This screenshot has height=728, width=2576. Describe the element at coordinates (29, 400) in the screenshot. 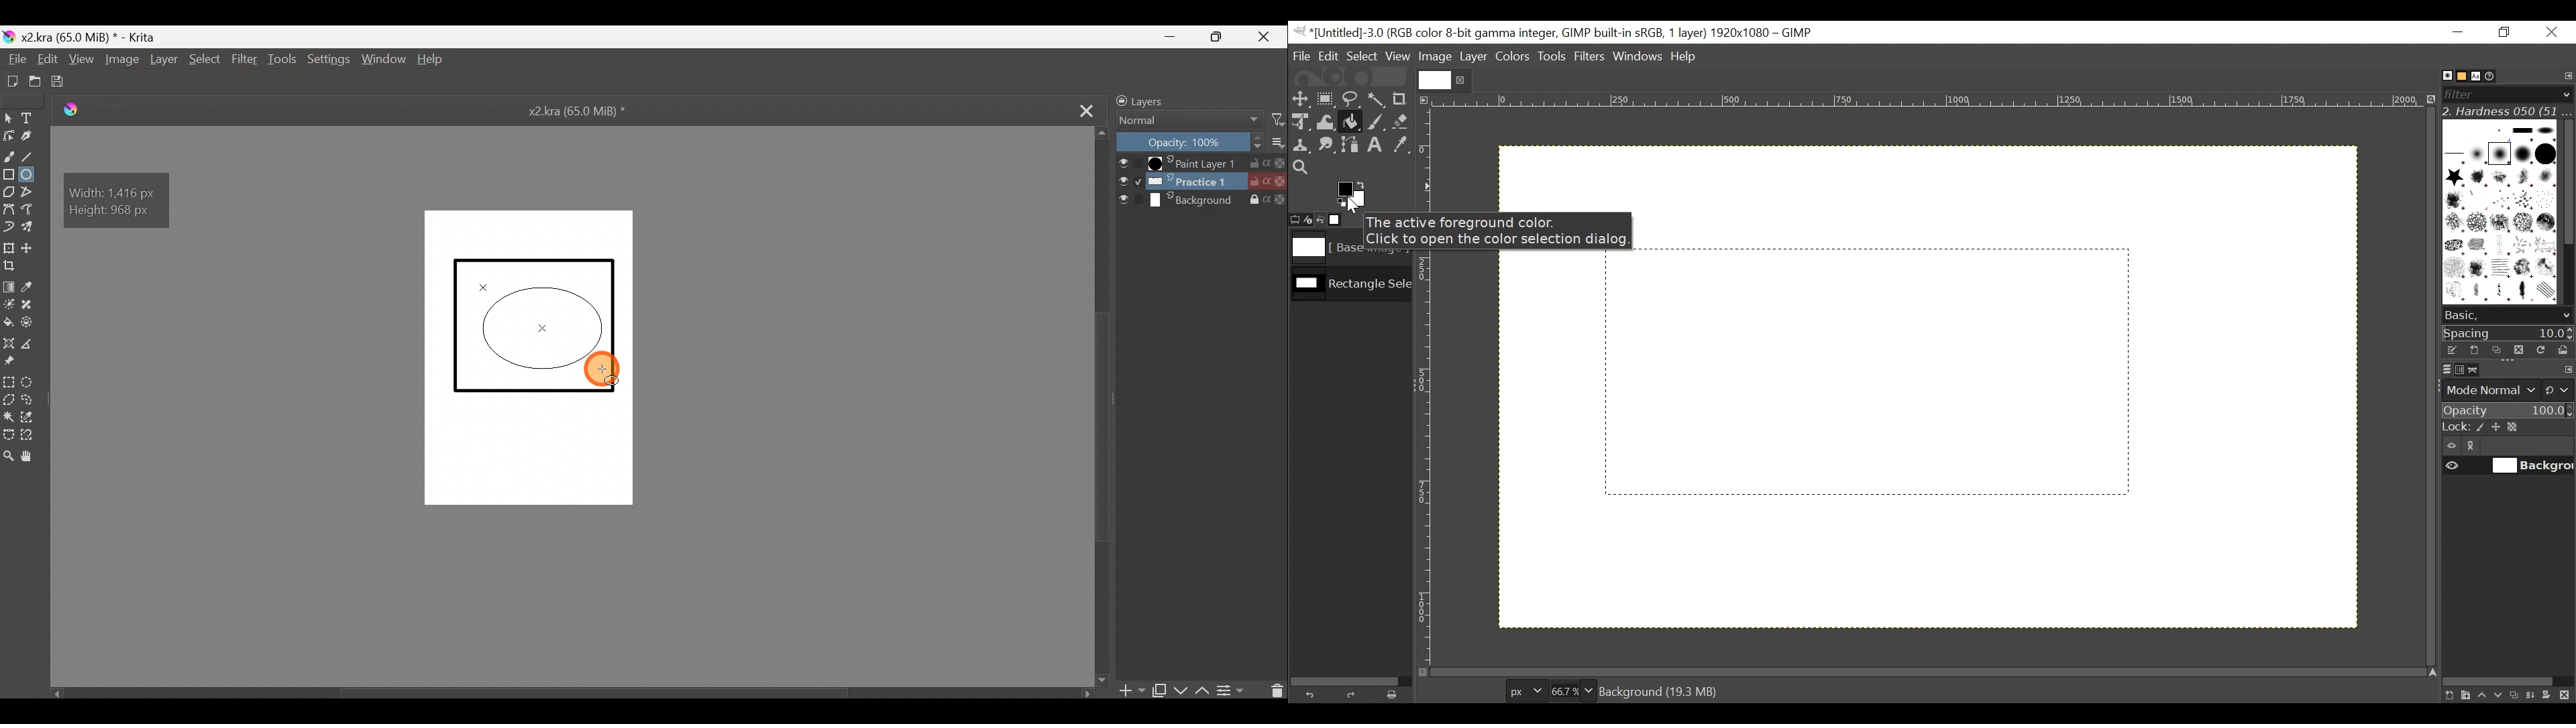

I see `Freehand selection tool` at that location.